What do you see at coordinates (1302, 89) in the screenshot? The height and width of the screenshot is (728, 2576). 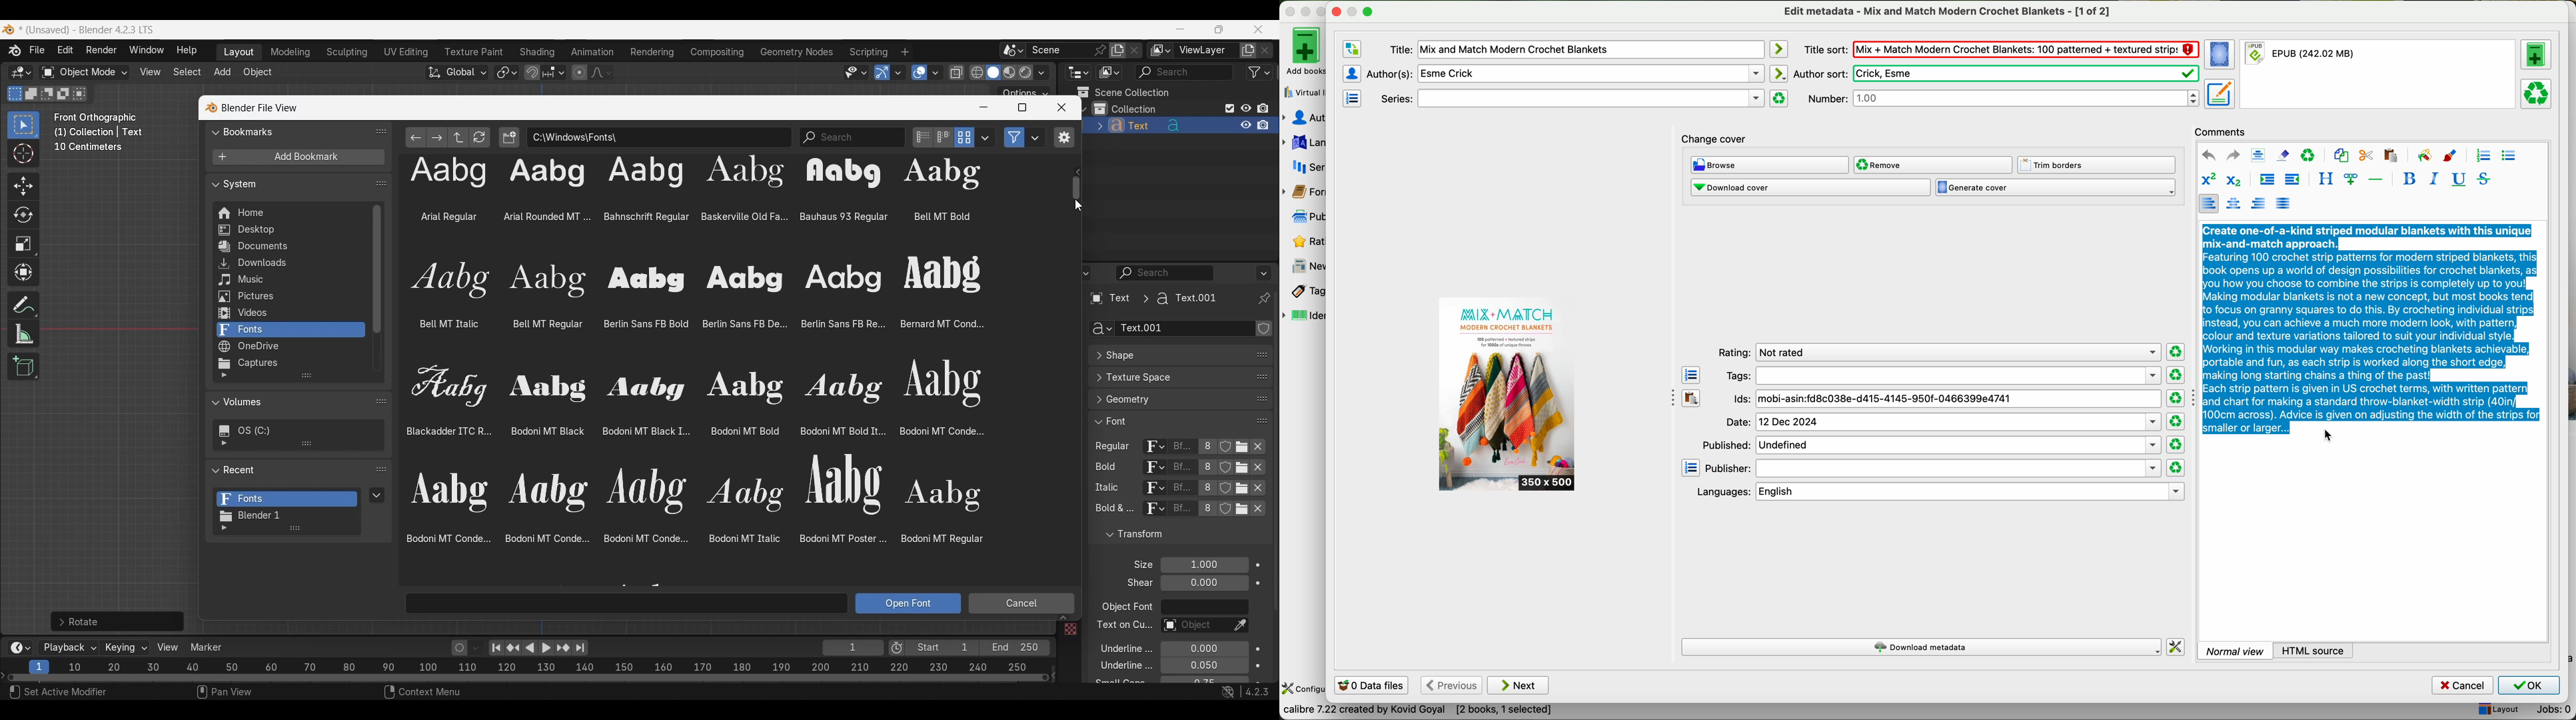 I see `virtual library` at bounding box center [1302, 89].